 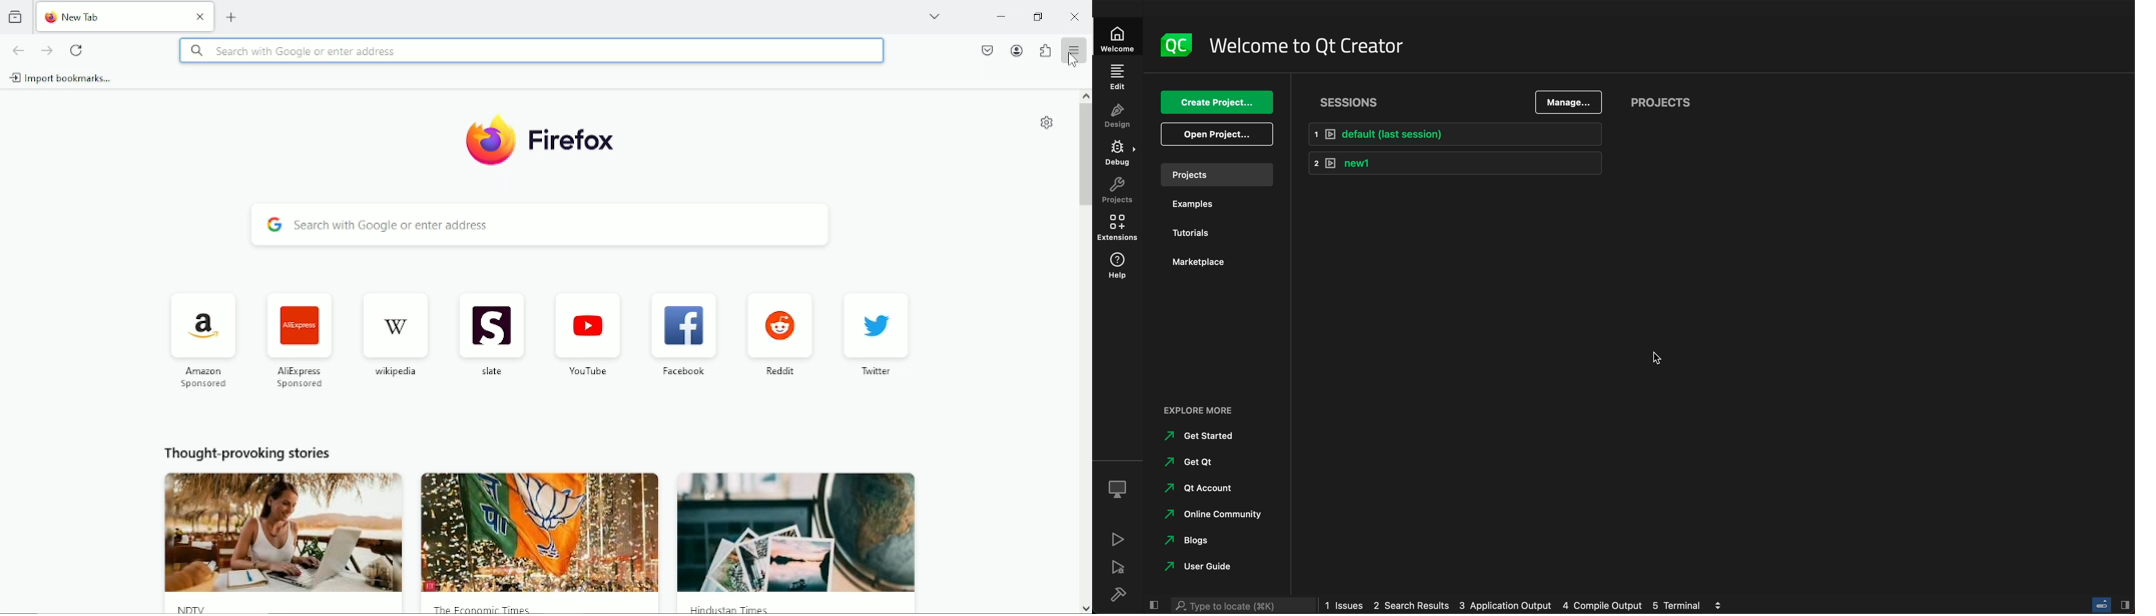 What do you see at coordinates (77, 49) in the screenshot?
I see `reload current page` at bounding box center [77, 49].